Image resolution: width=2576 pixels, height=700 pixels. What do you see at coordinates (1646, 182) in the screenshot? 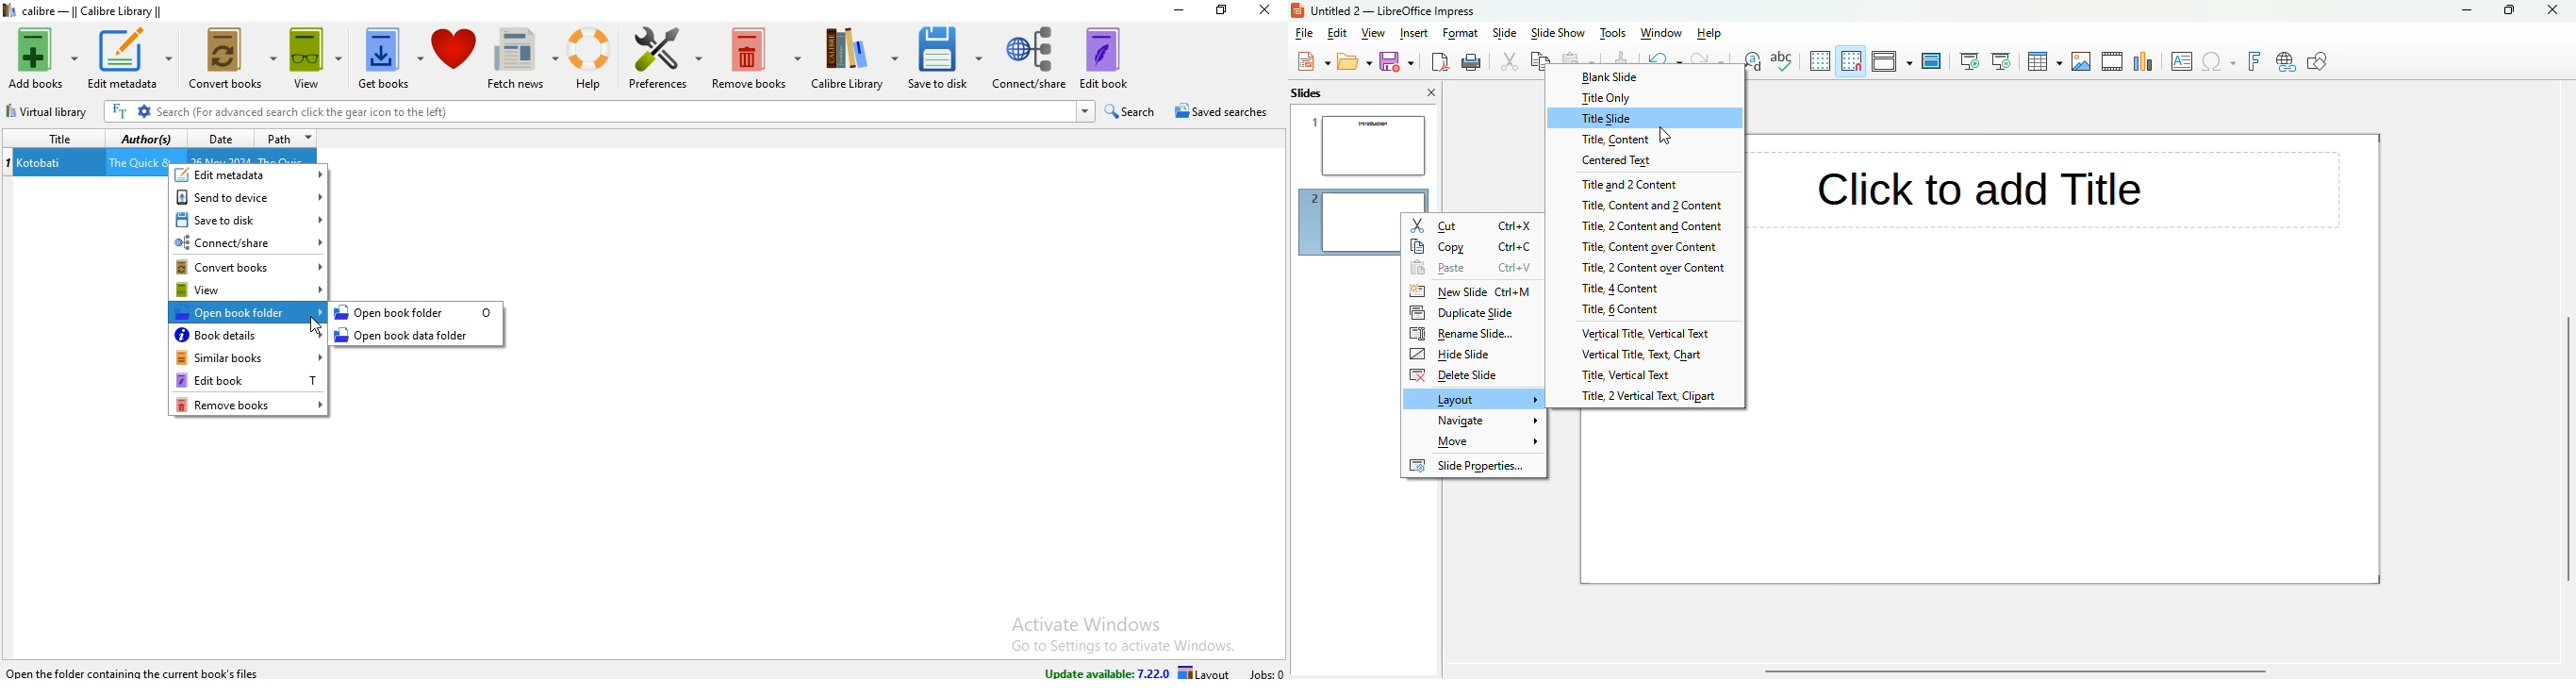
I see `title and 2 content` at bounding box center [1646, 182].